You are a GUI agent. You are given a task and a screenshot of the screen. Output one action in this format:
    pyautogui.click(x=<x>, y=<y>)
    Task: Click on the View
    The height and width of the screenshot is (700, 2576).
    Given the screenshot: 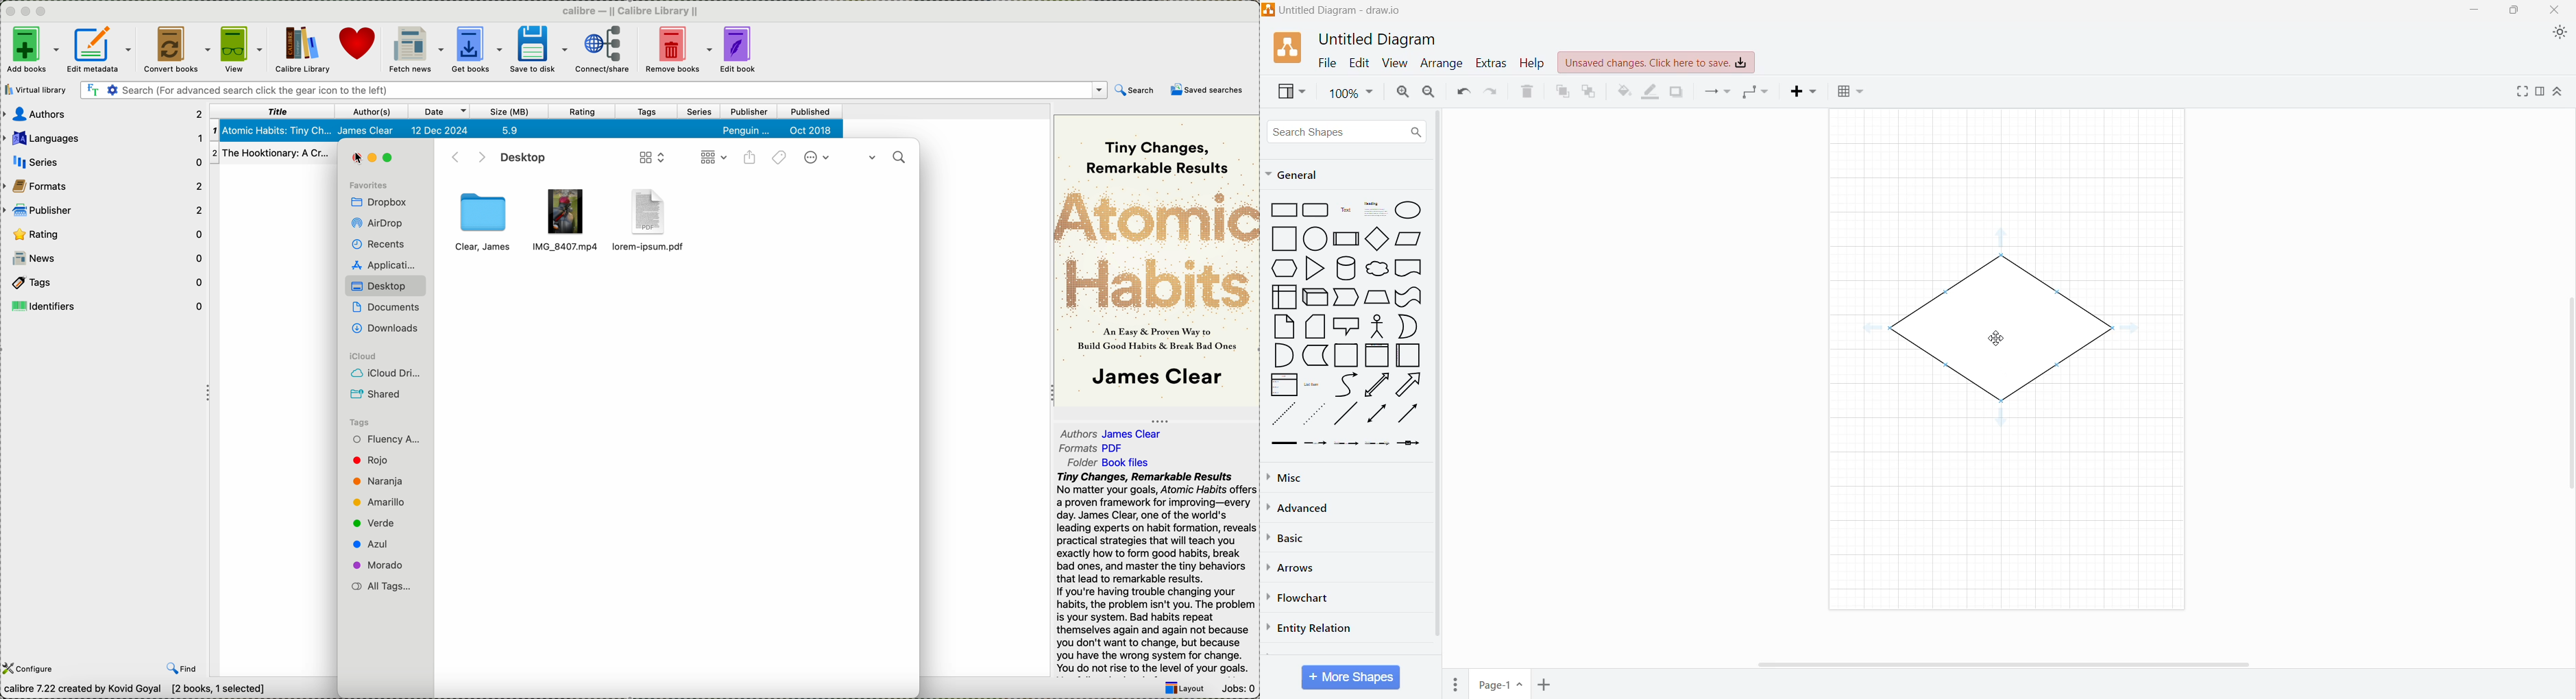 What is the action you would take?
    pyautogui.click(x=1290, y=92)
    